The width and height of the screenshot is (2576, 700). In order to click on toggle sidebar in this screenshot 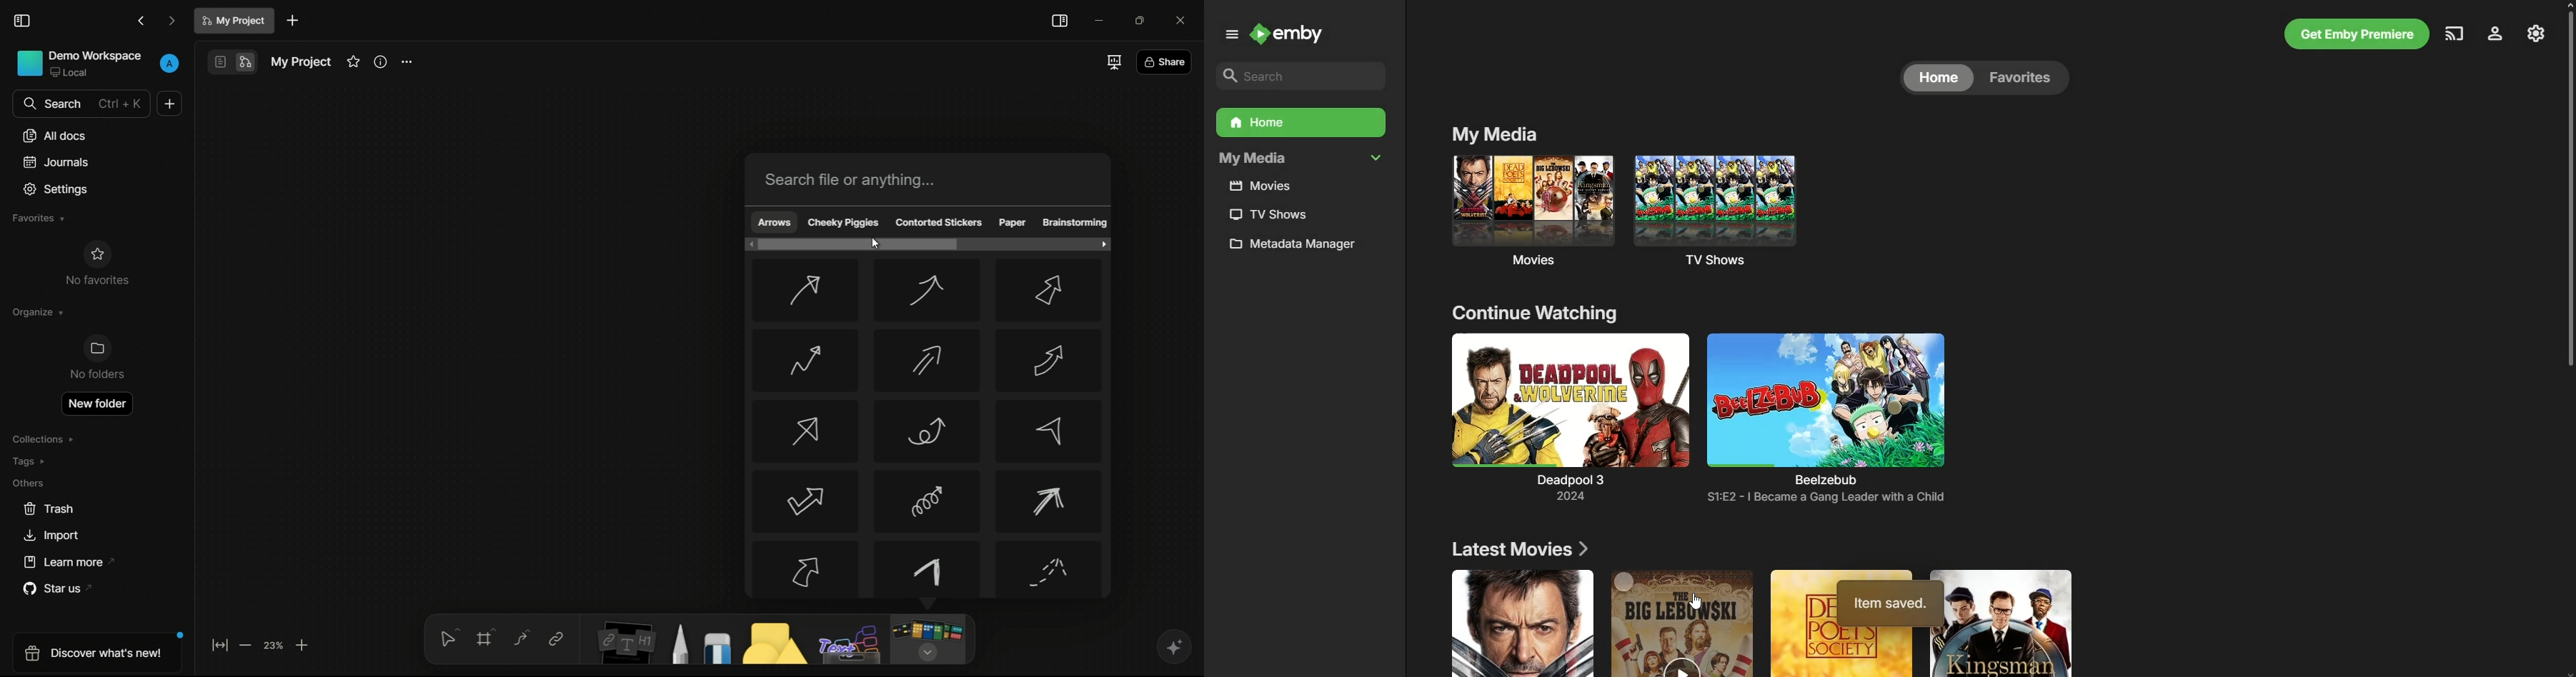, I will do `click(23, 21)`.